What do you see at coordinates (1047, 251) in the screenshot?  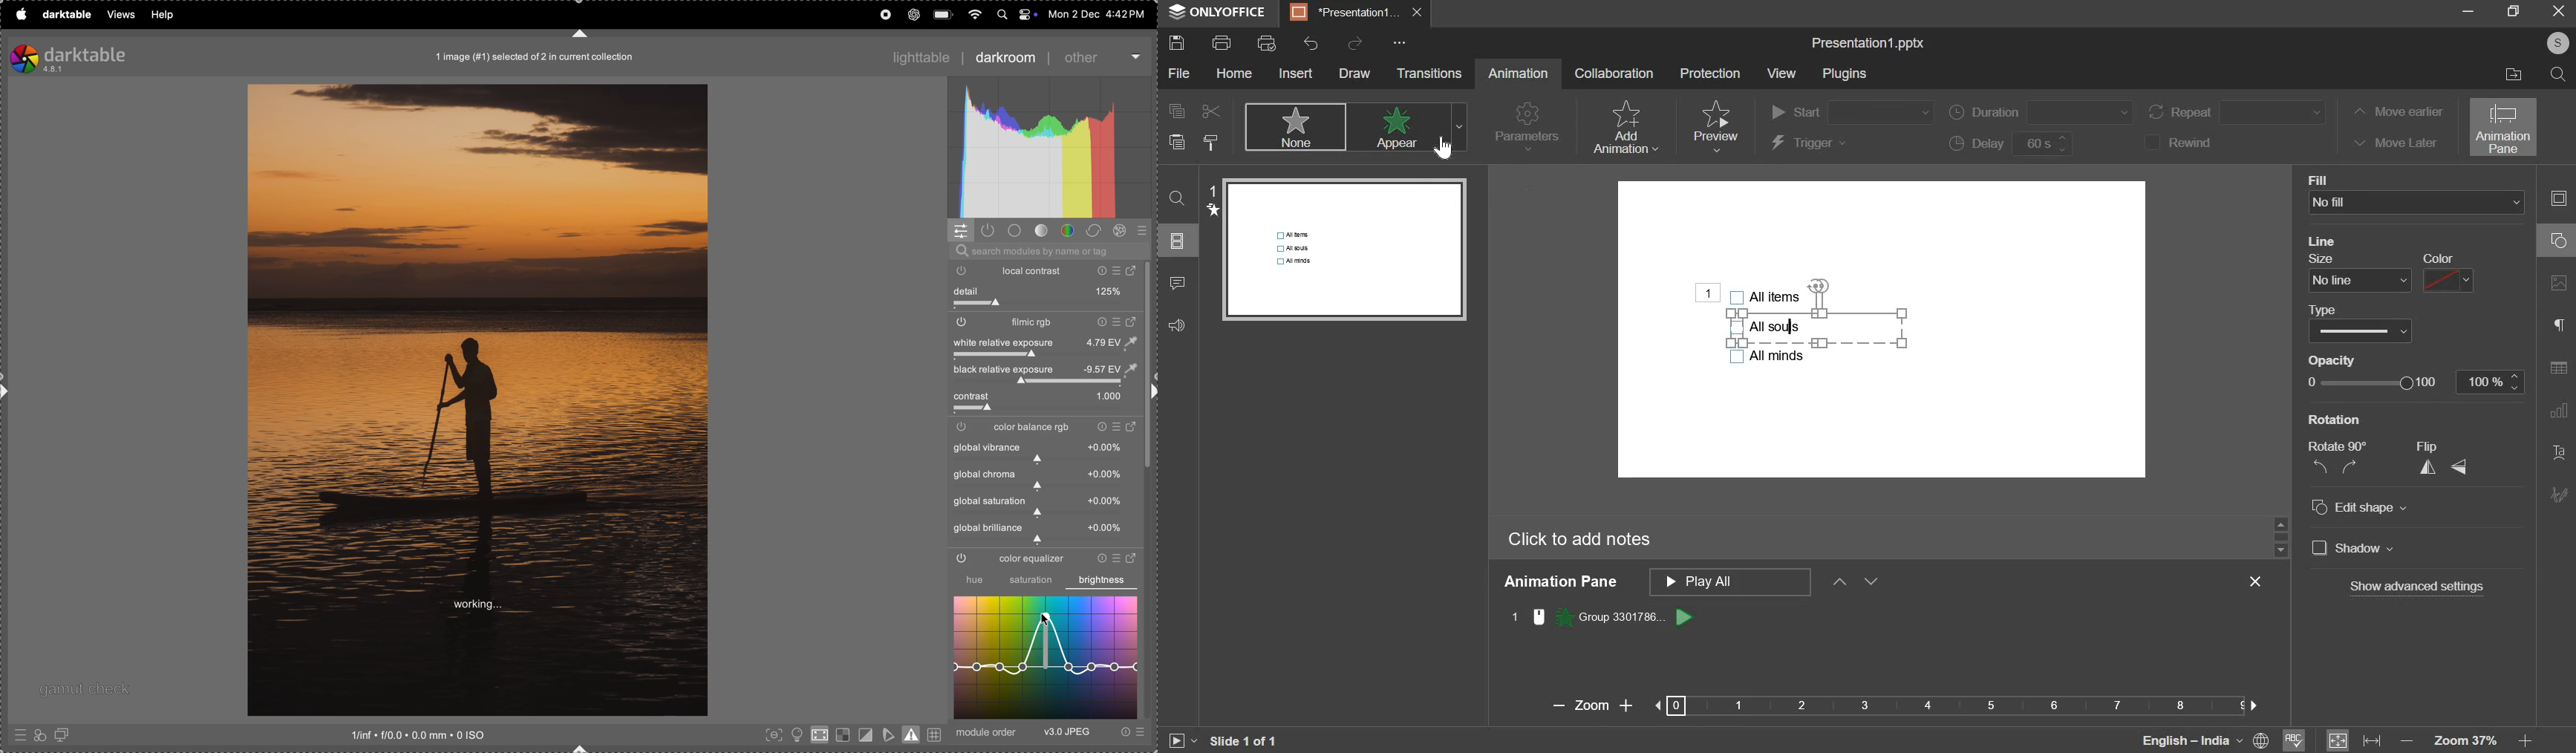 I see `searchbar` at bounding box center [1047, 251].